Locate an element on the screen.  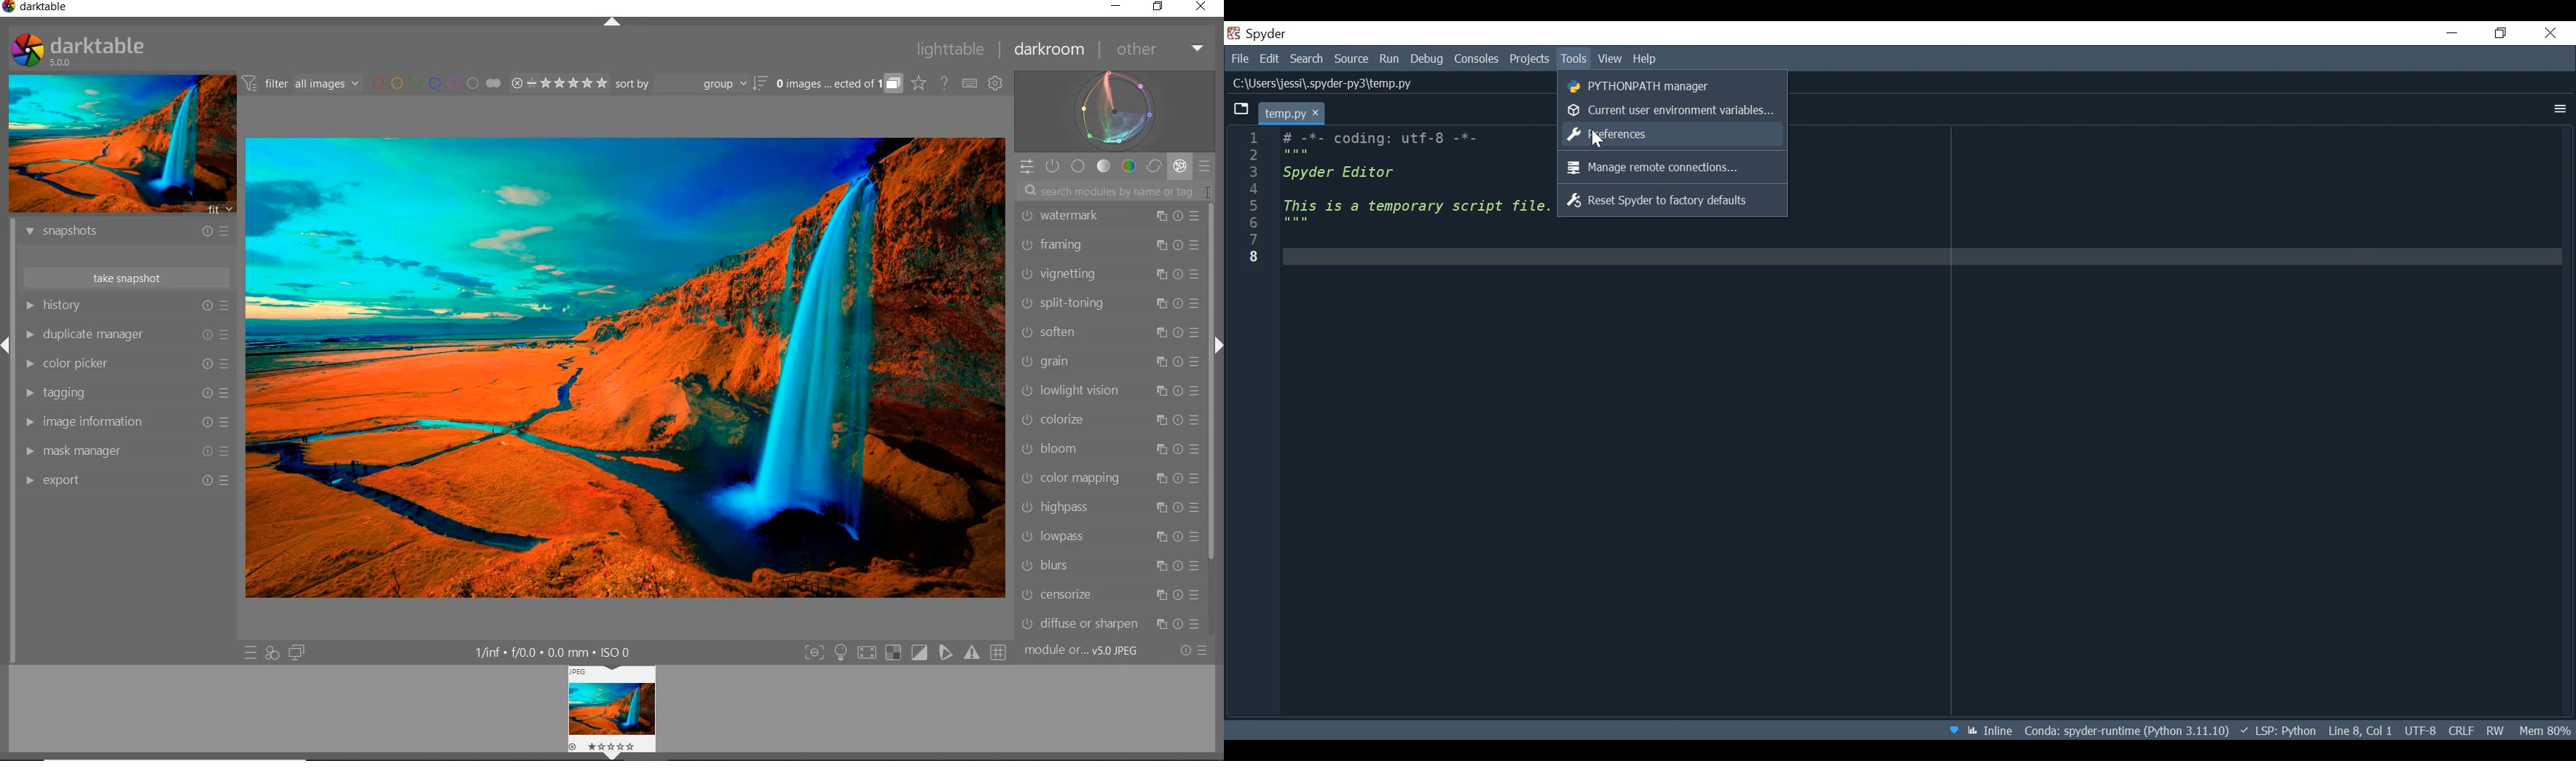
Spyder Desktop Icon is located at coordinates (1260, 34).